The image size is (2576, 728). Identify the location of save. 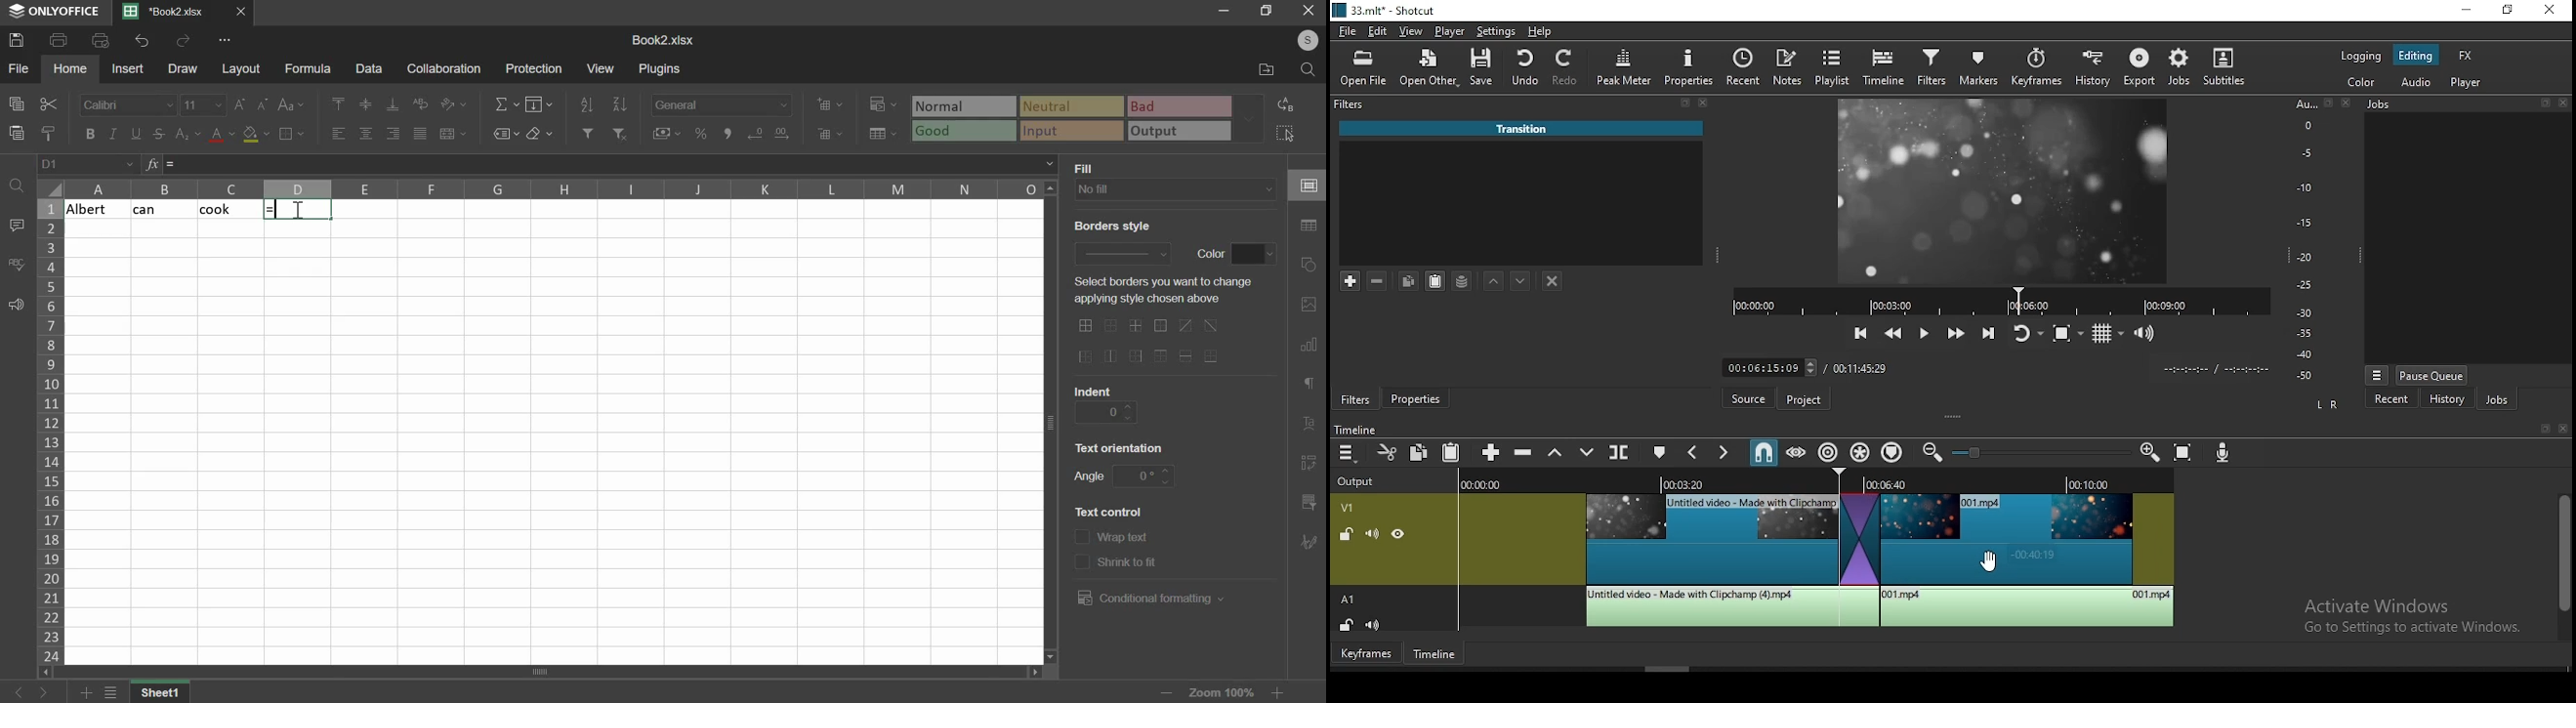
(19, 40).